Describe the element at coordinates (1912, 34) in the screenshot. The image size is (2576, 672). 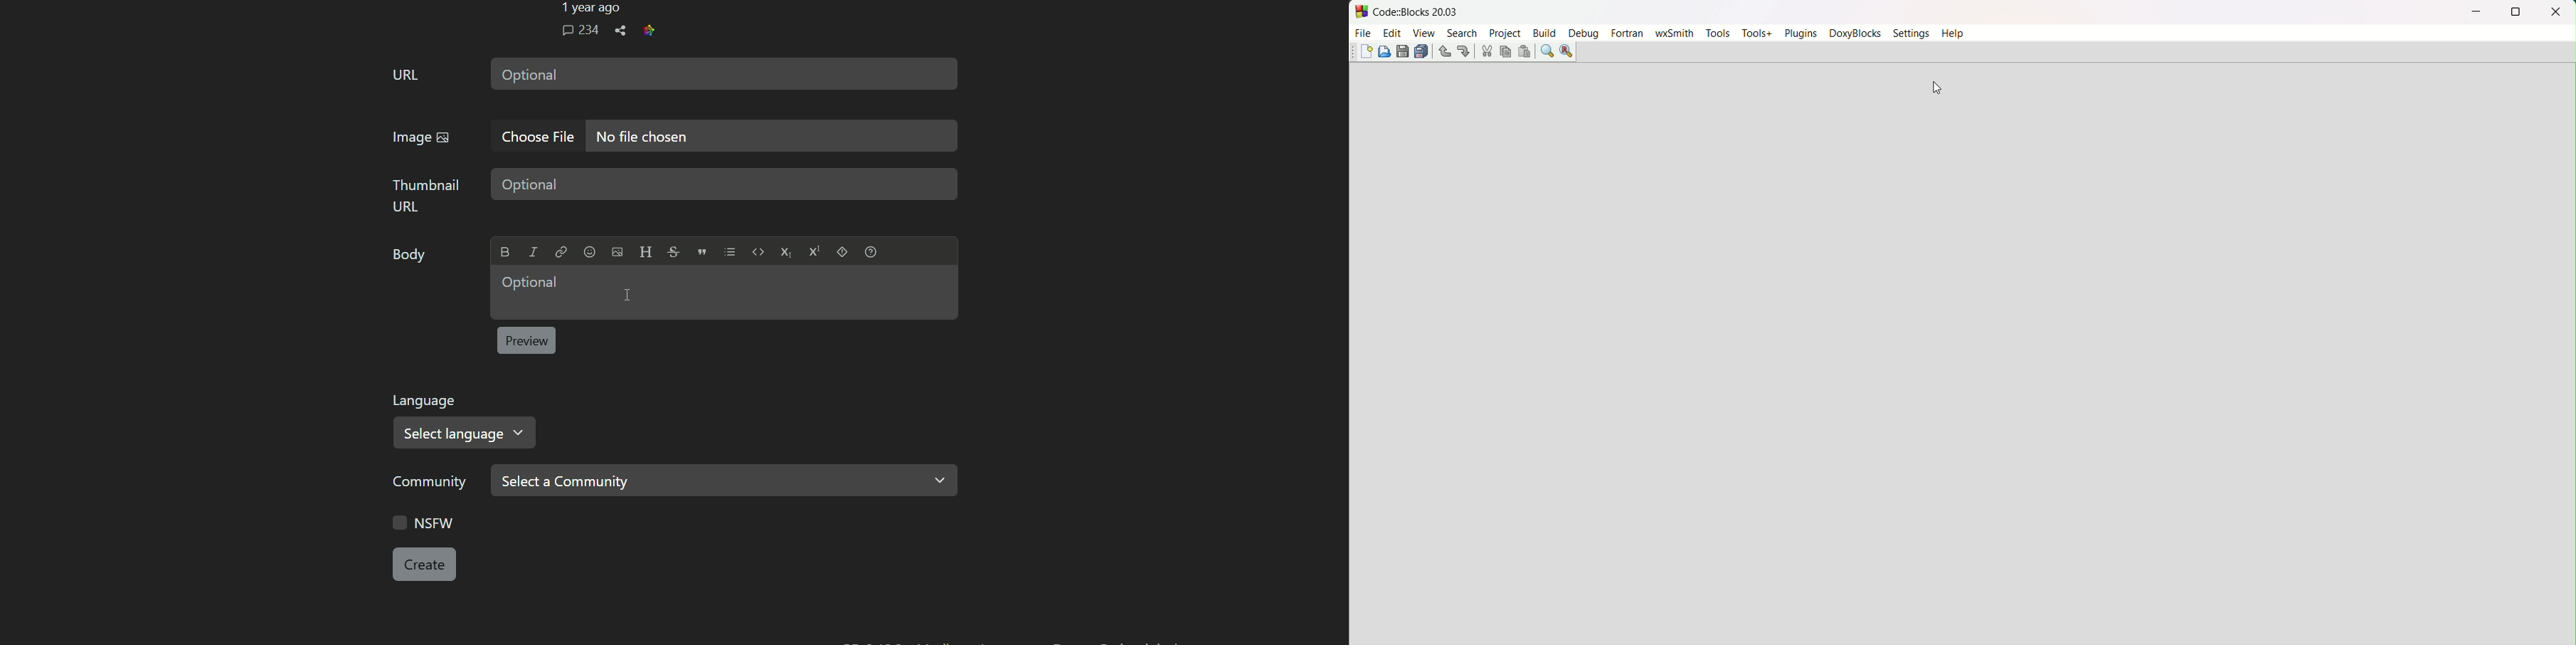
I see `settings` at that location.